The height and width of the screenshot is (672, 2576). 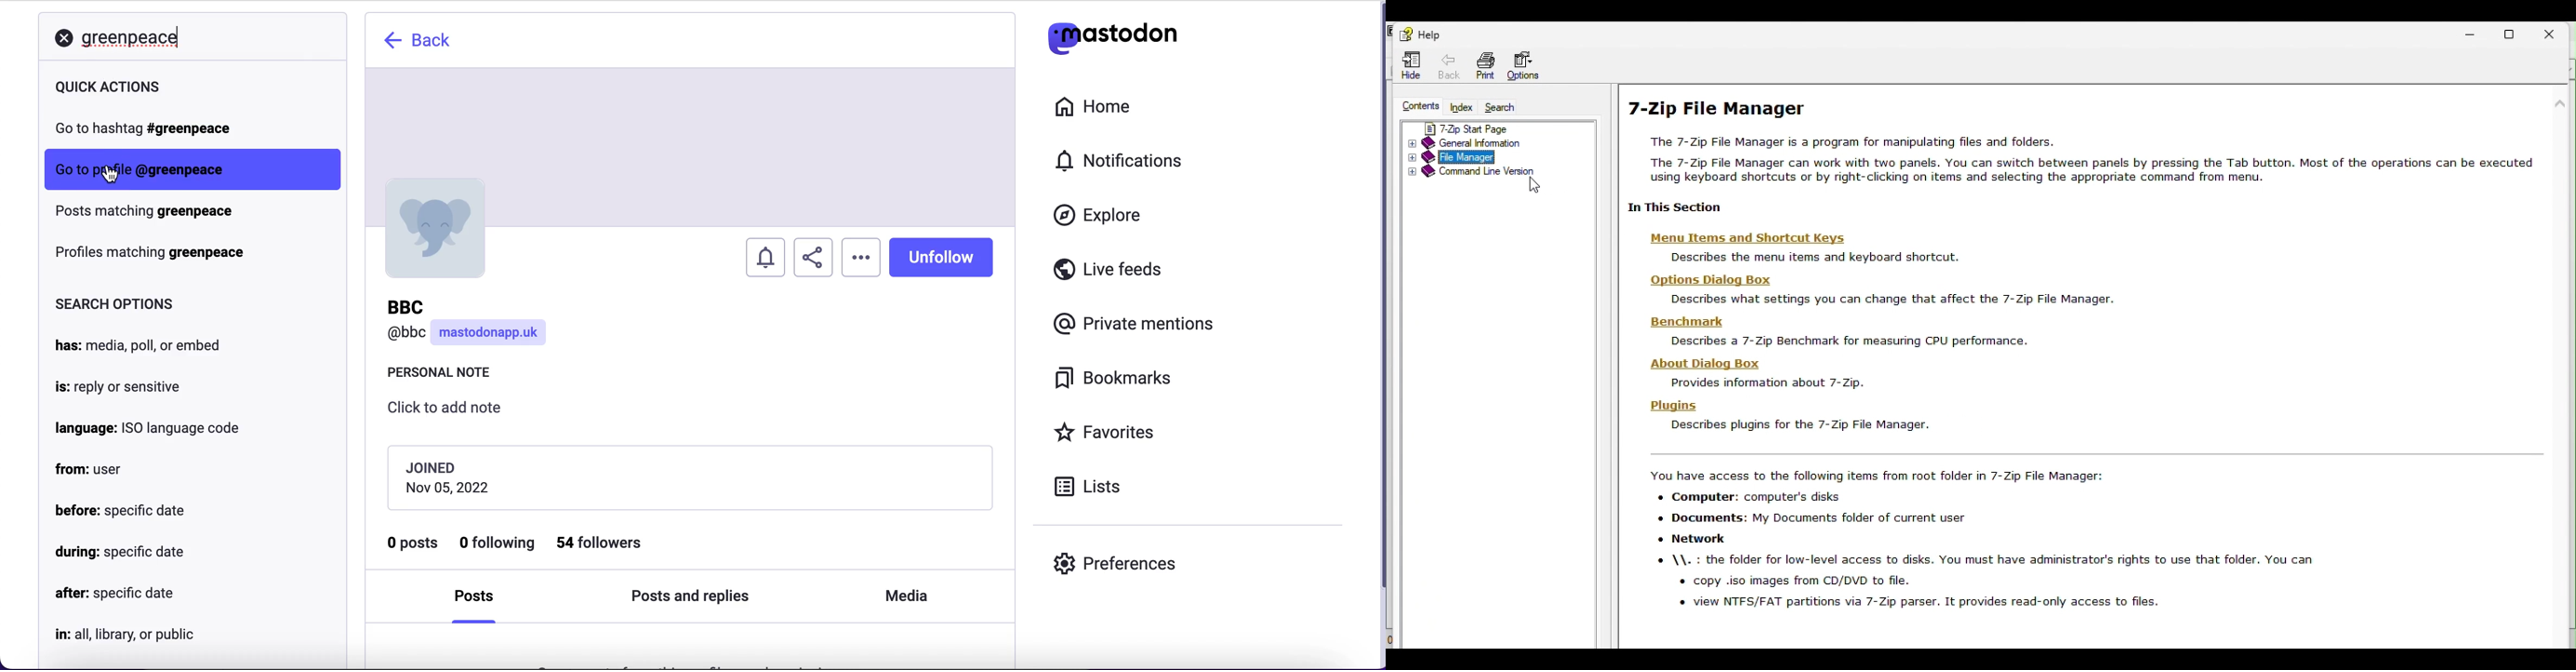 What do you see at coordinates (1672, 206) in the screenshot?
I see `| In This Section` at bounding box center [1672, 206].